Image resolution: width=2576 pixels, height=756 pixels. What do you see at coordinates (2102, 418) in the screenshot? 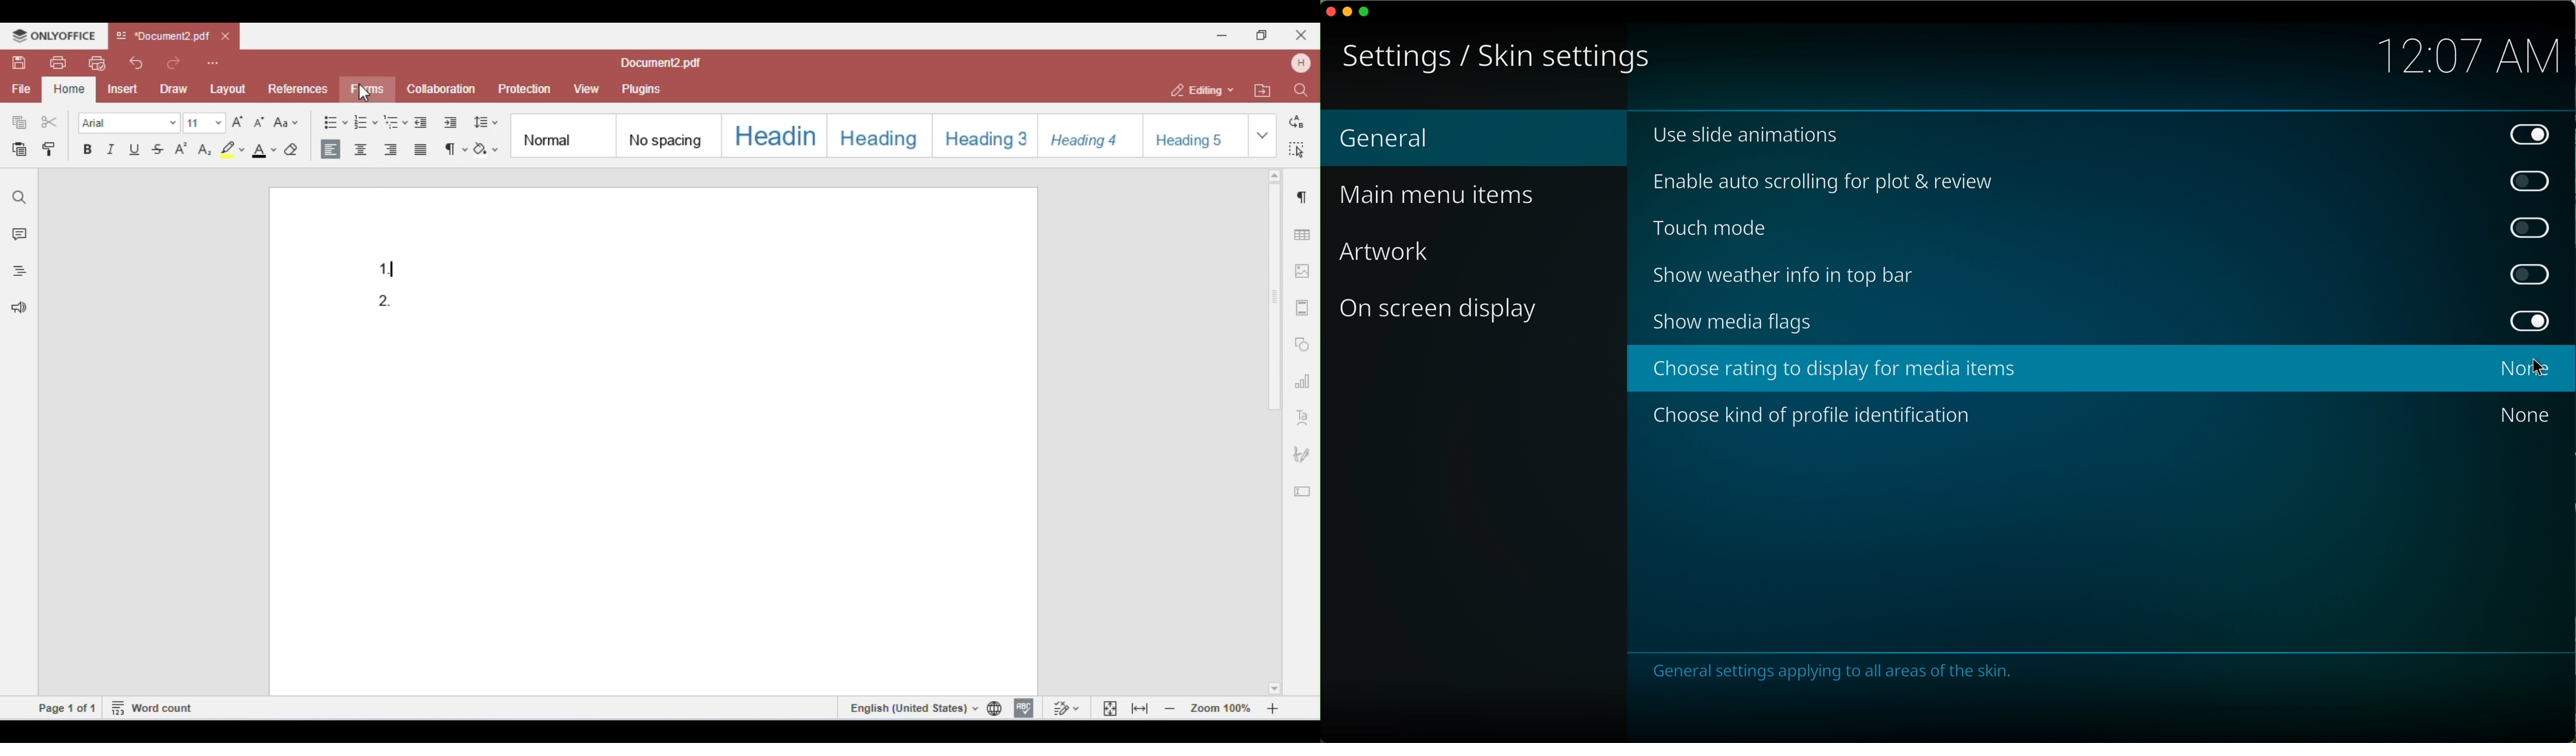
I see `choose kind of people identification` at bounding box center [2102, 418].